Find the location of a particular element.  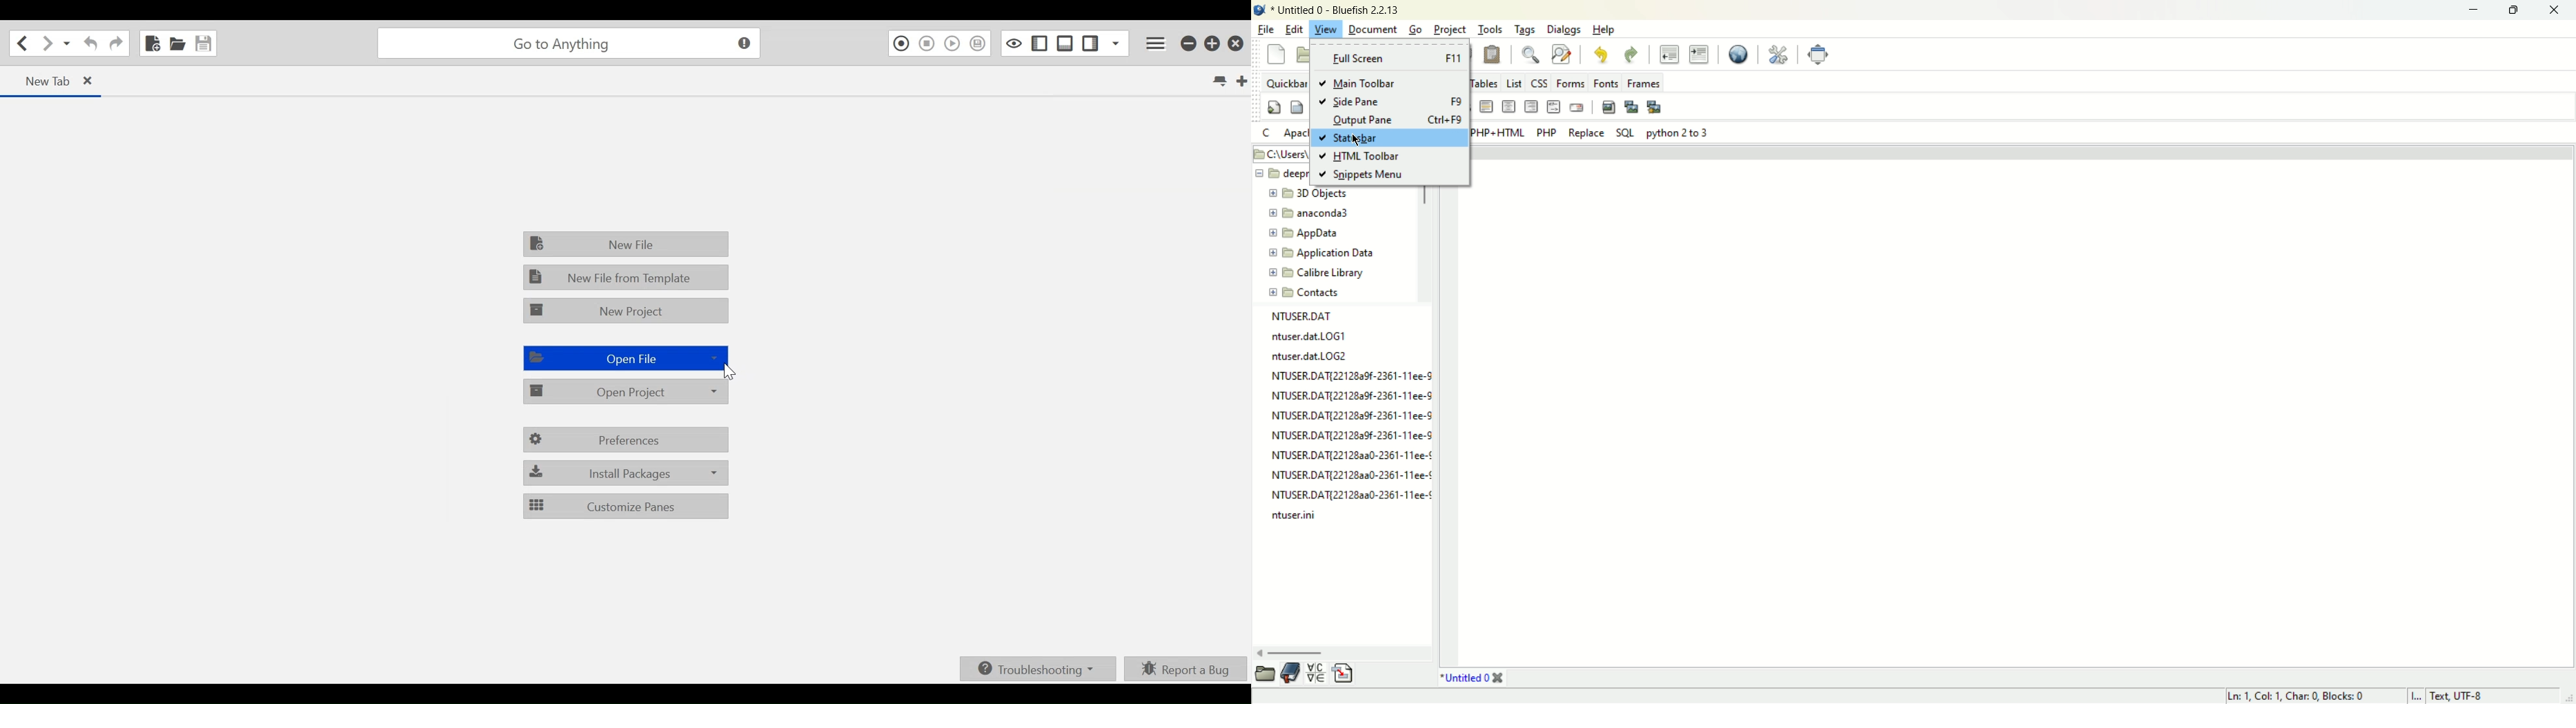

snippets menu is located at coordinates (1377, 175).